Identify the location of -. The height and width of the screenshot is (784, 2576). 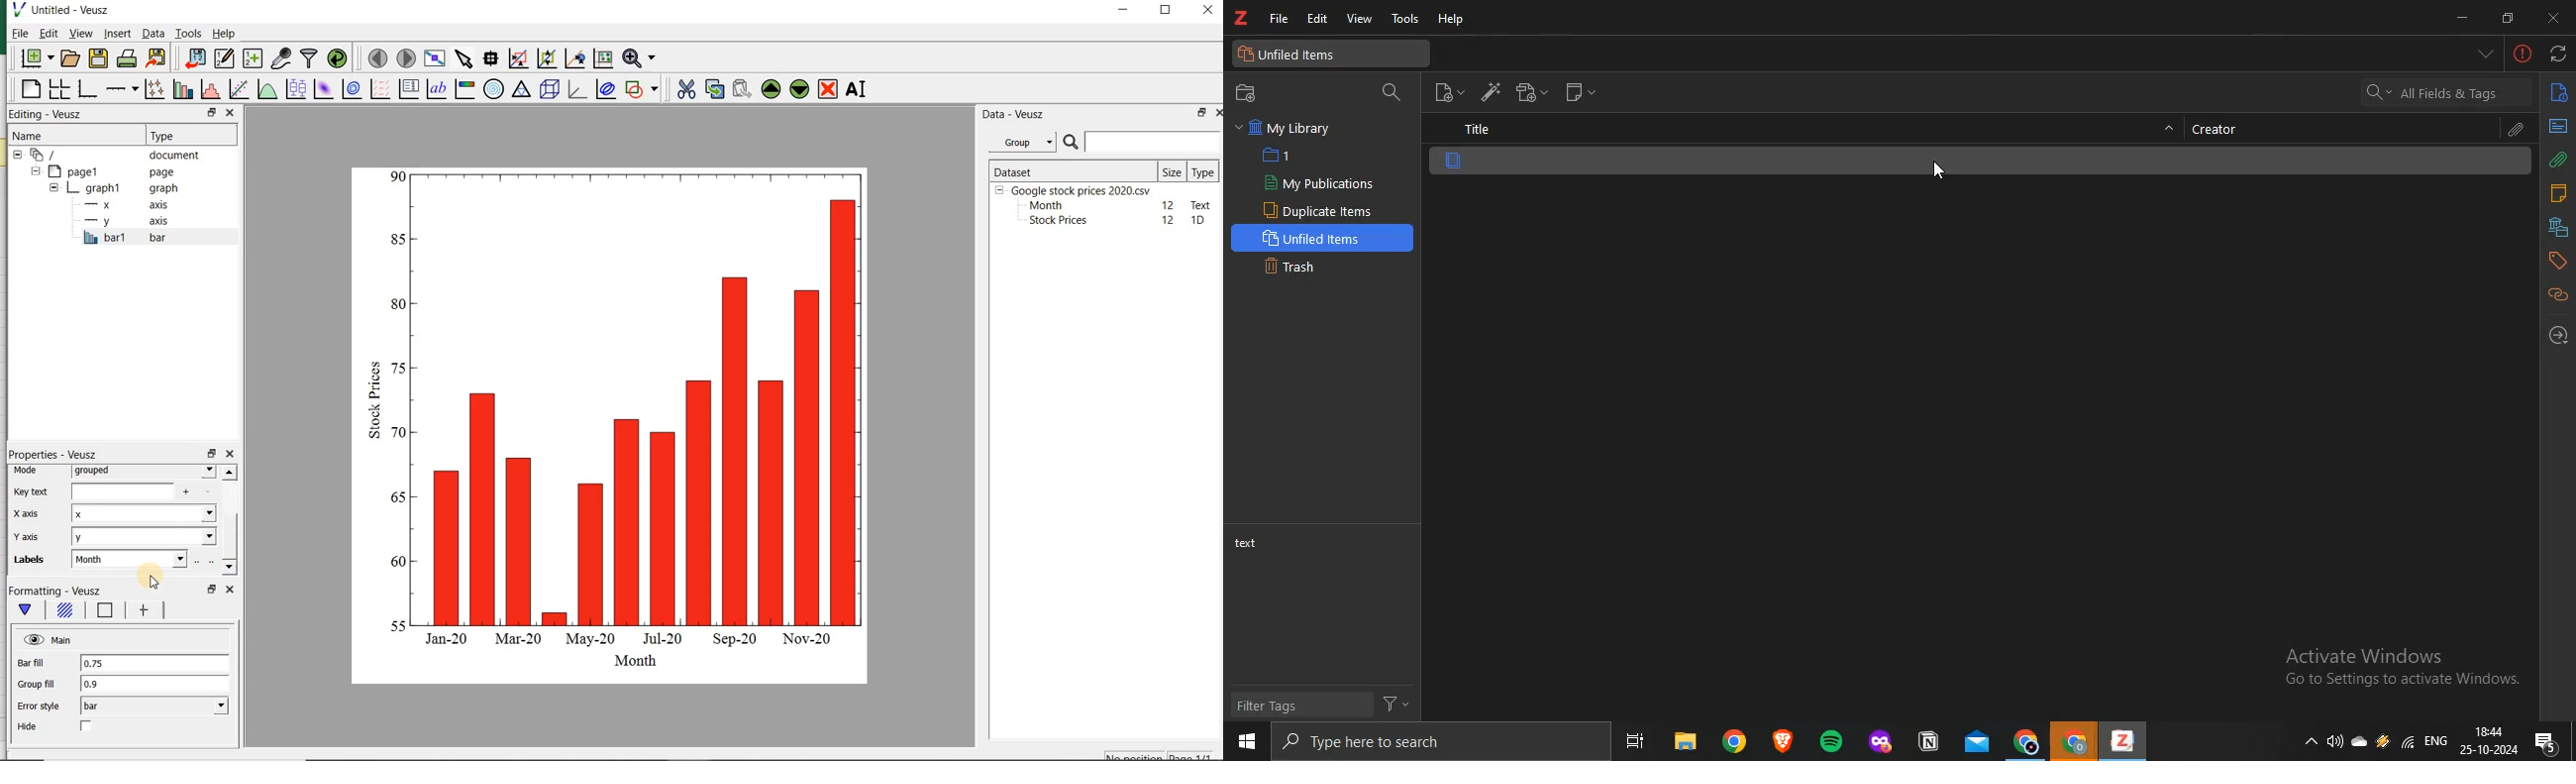
(2523, 53).